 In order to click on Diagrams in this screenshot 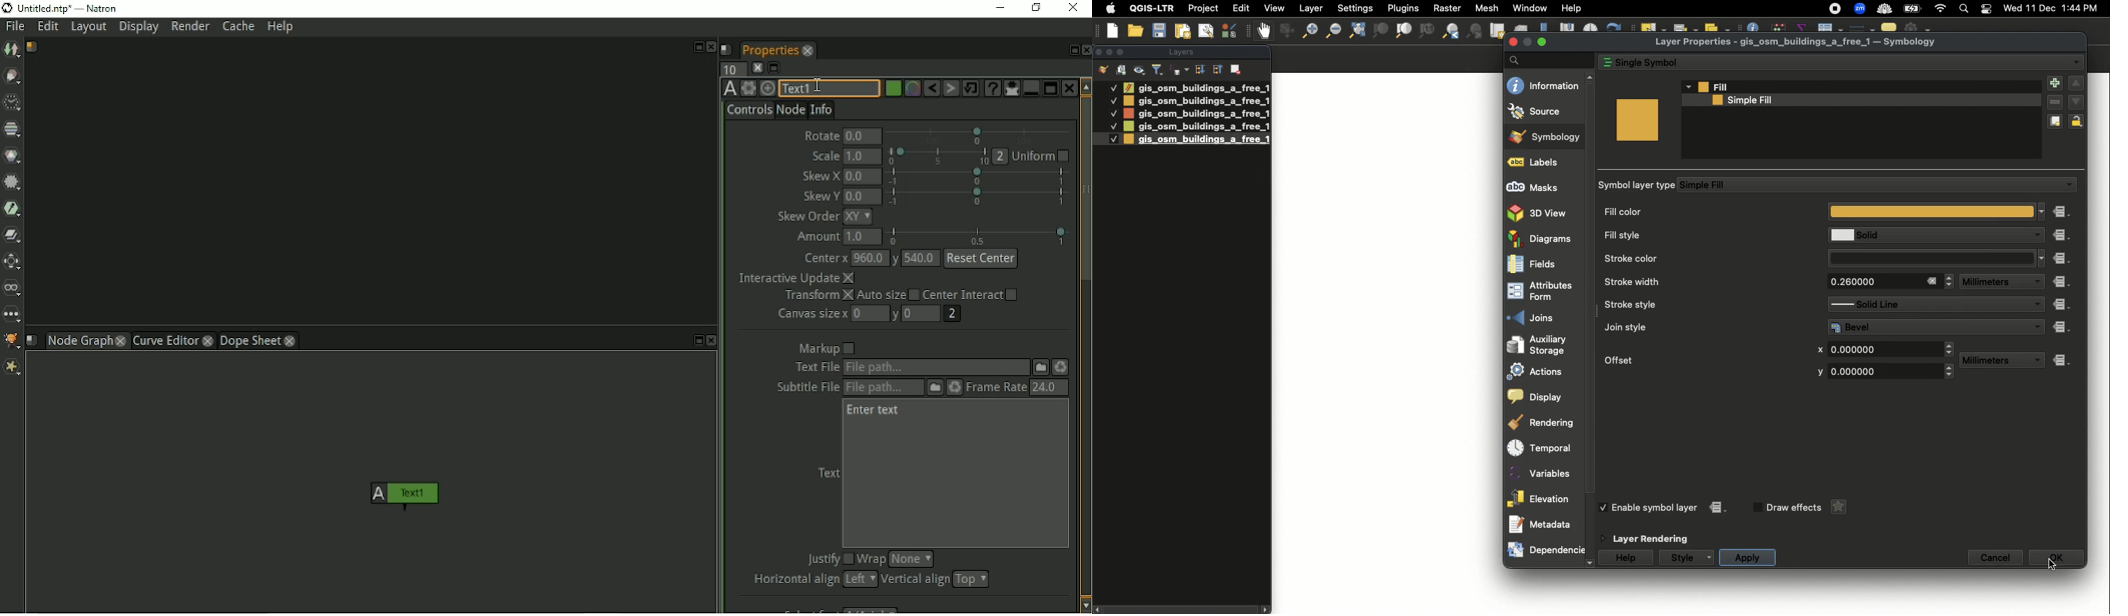, I will do `click(1545, 238)`.